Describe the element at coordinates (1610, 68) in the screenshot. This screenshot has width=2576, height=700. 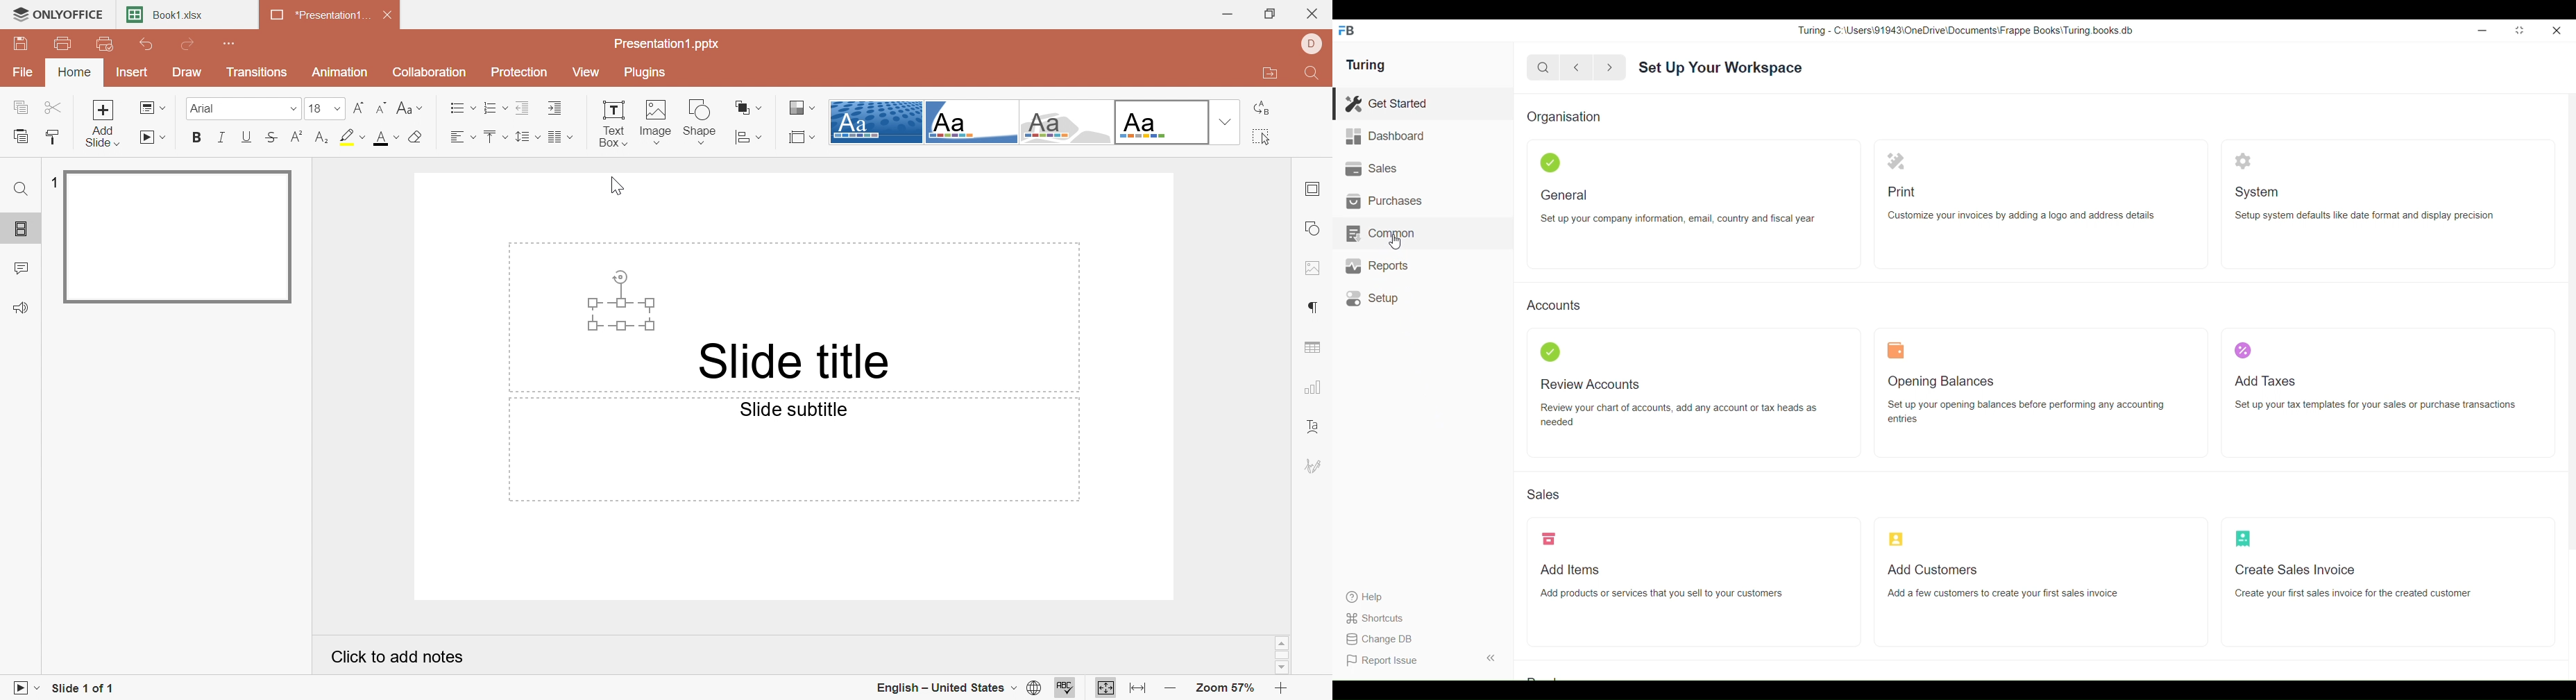
I see `Next` at that location.